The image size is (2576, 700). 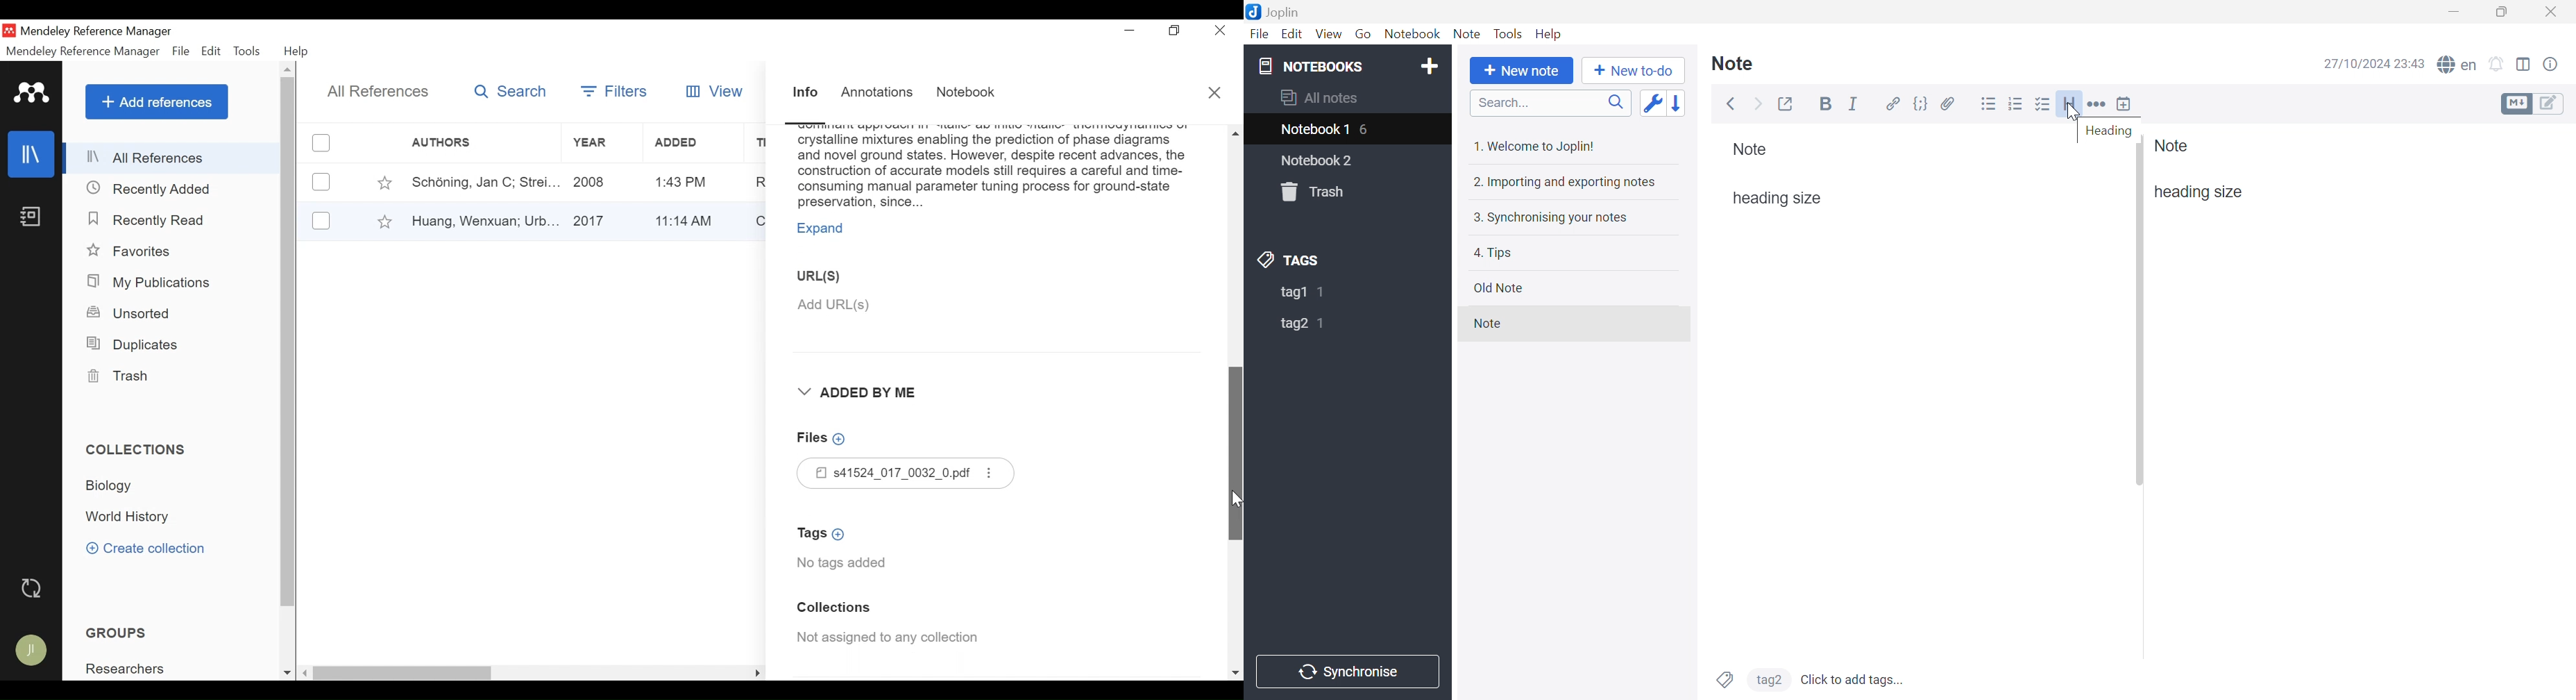 I want to click on + New note, so click(x=1520, y=72).